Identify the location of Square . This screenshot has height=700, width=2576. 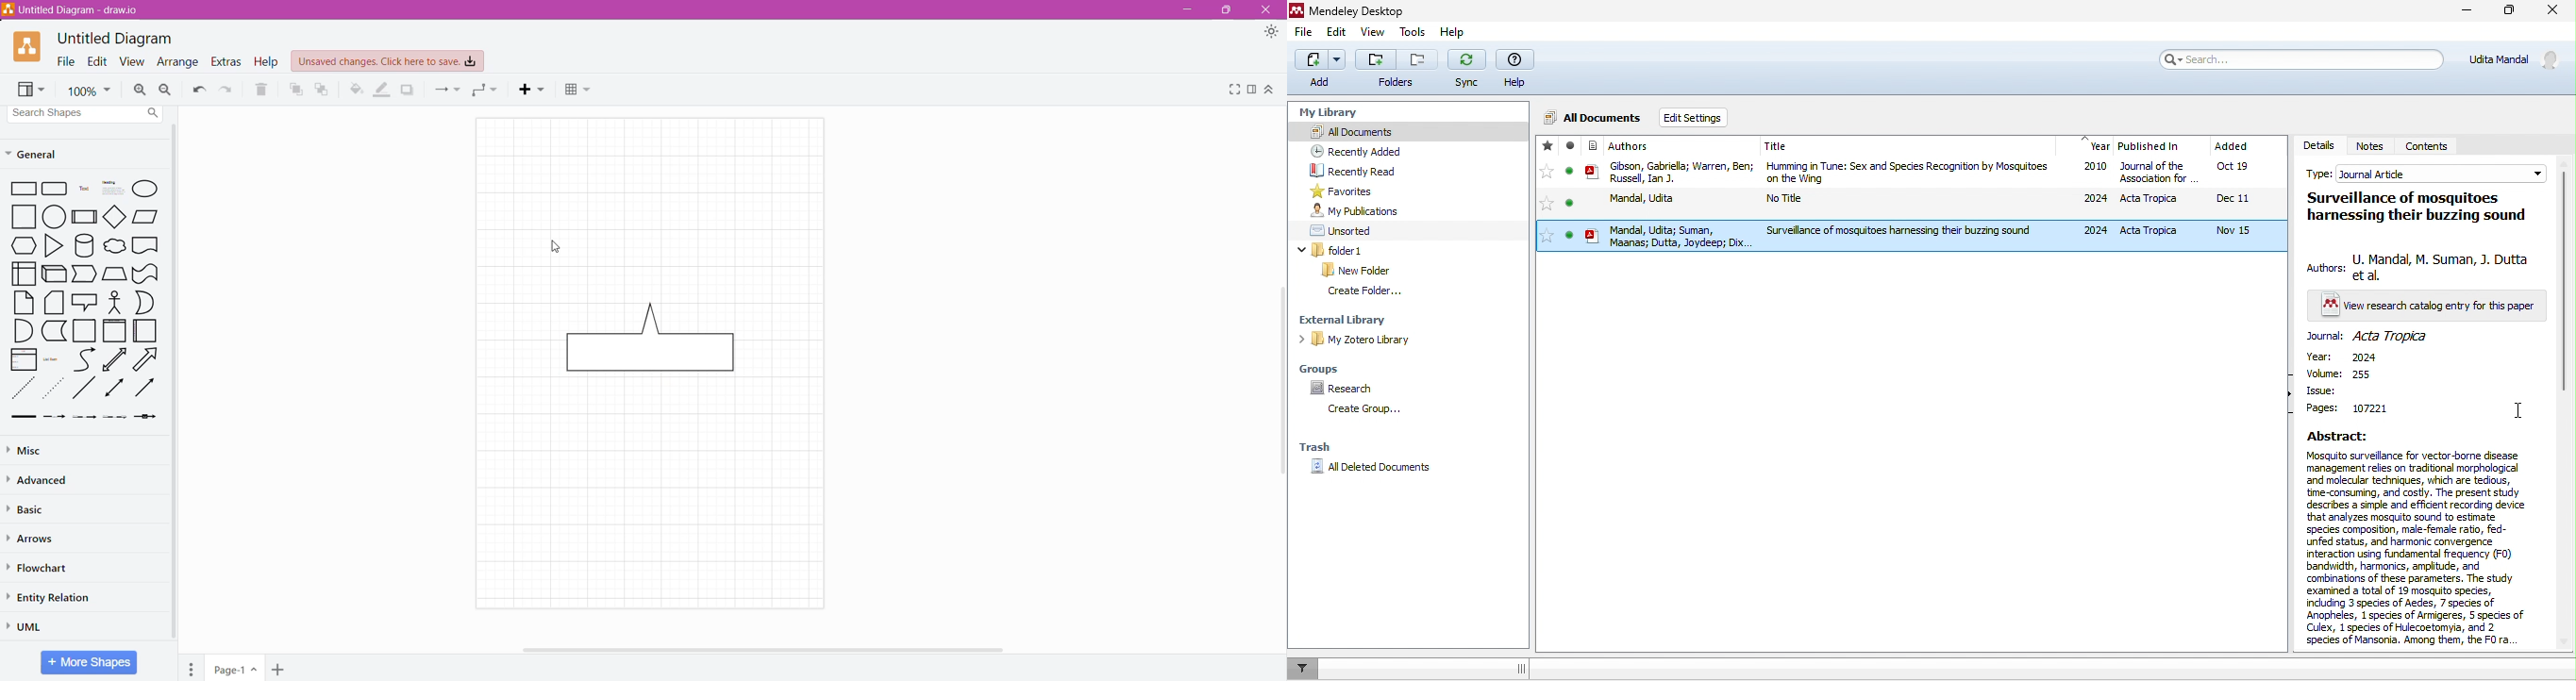
(84, 331).